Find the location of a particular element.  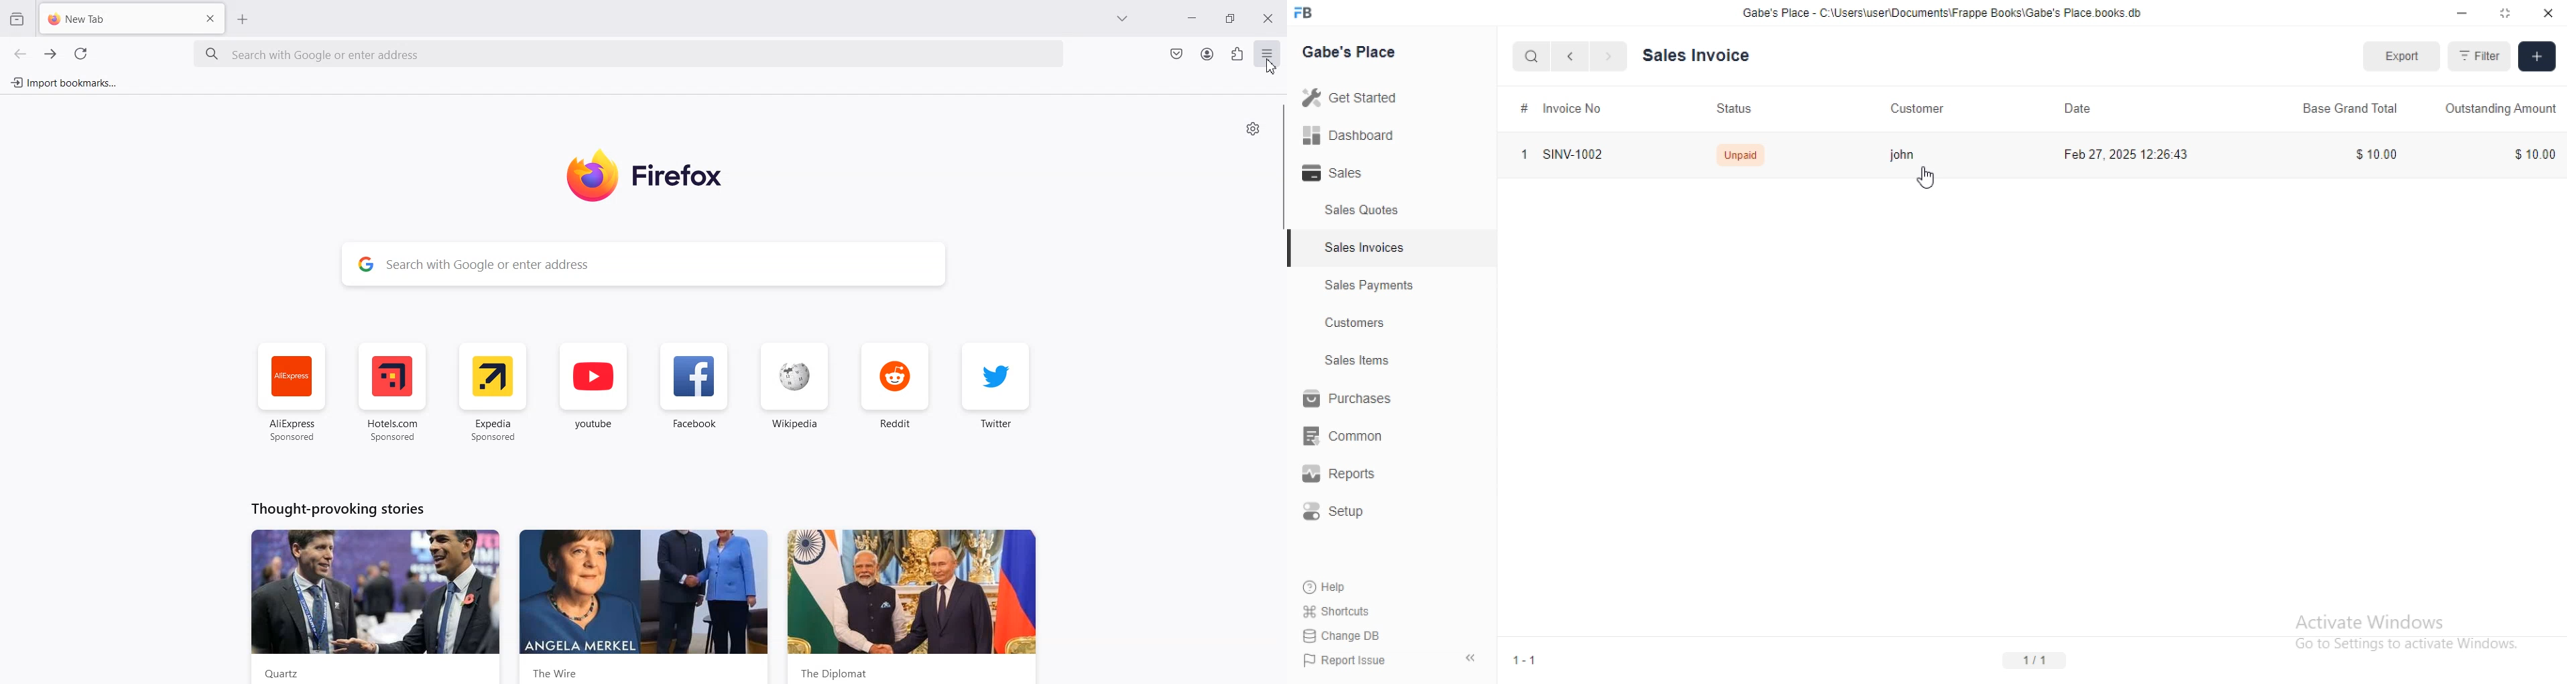

Vertical scroll bar is located at coordinates (1279, 389).